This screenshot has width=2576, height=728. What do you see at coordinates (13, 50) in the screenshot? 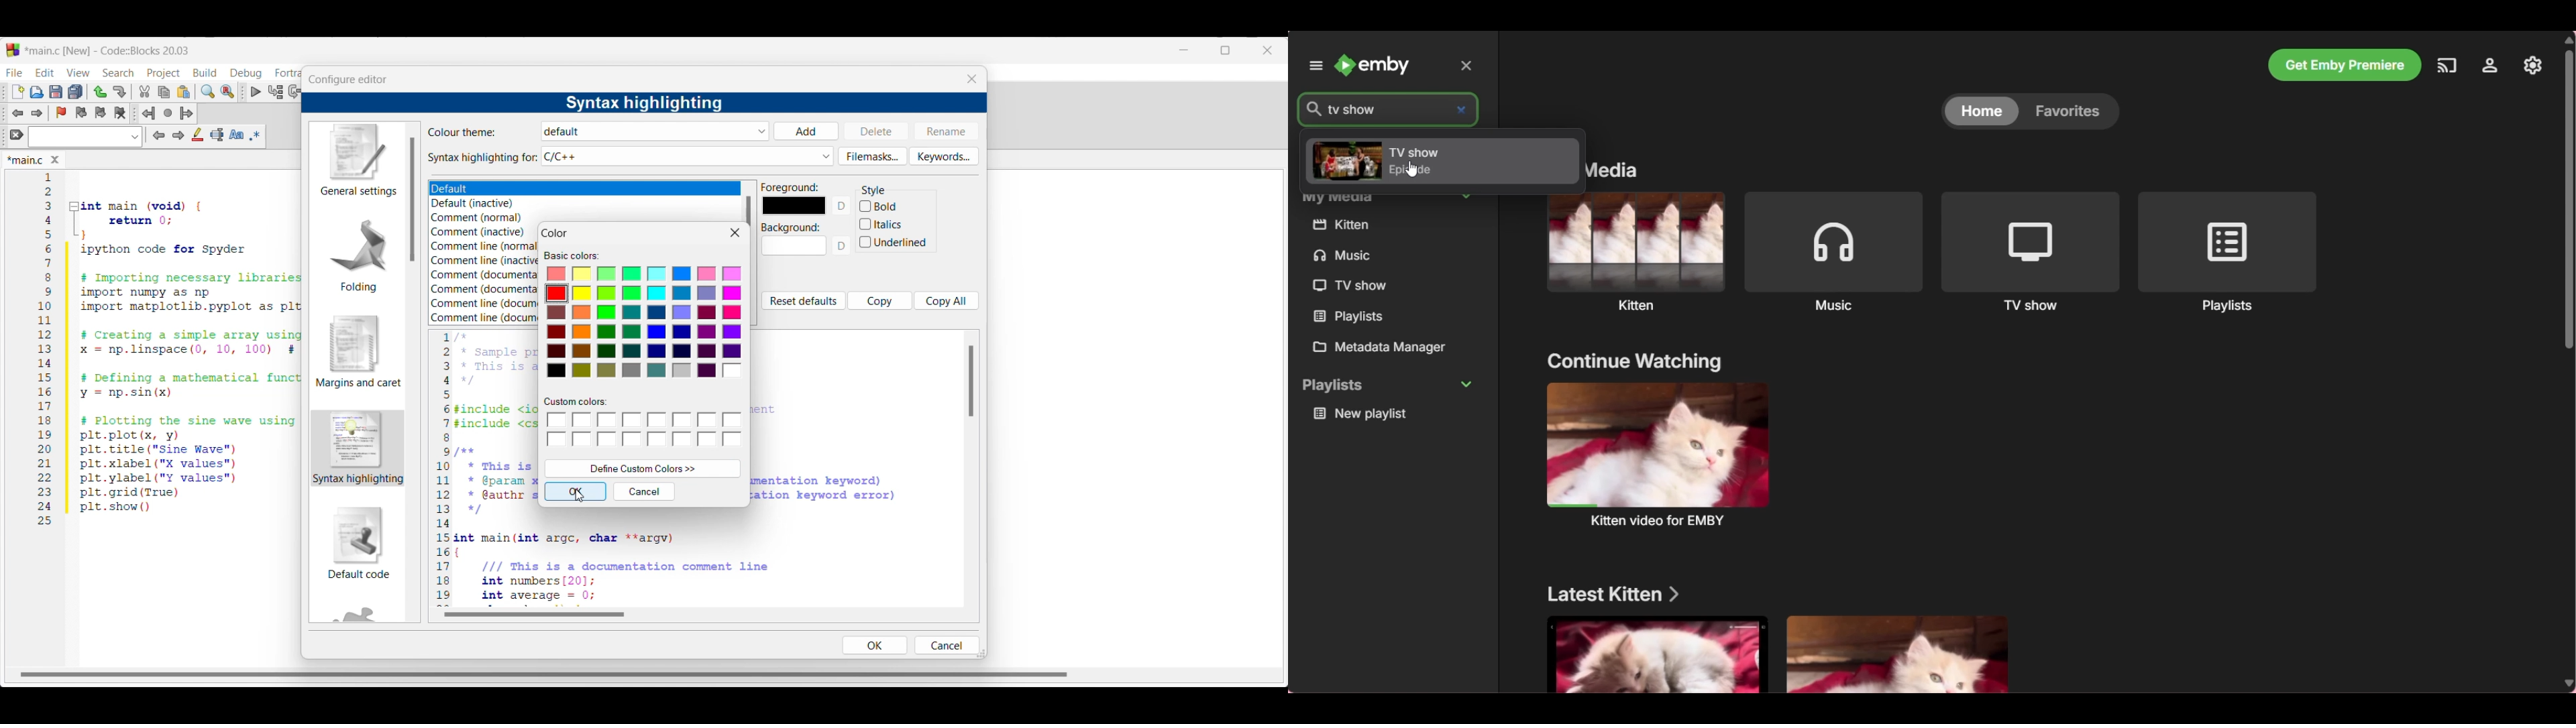
I see `codeblock logo` at bounding box center [13, 50].